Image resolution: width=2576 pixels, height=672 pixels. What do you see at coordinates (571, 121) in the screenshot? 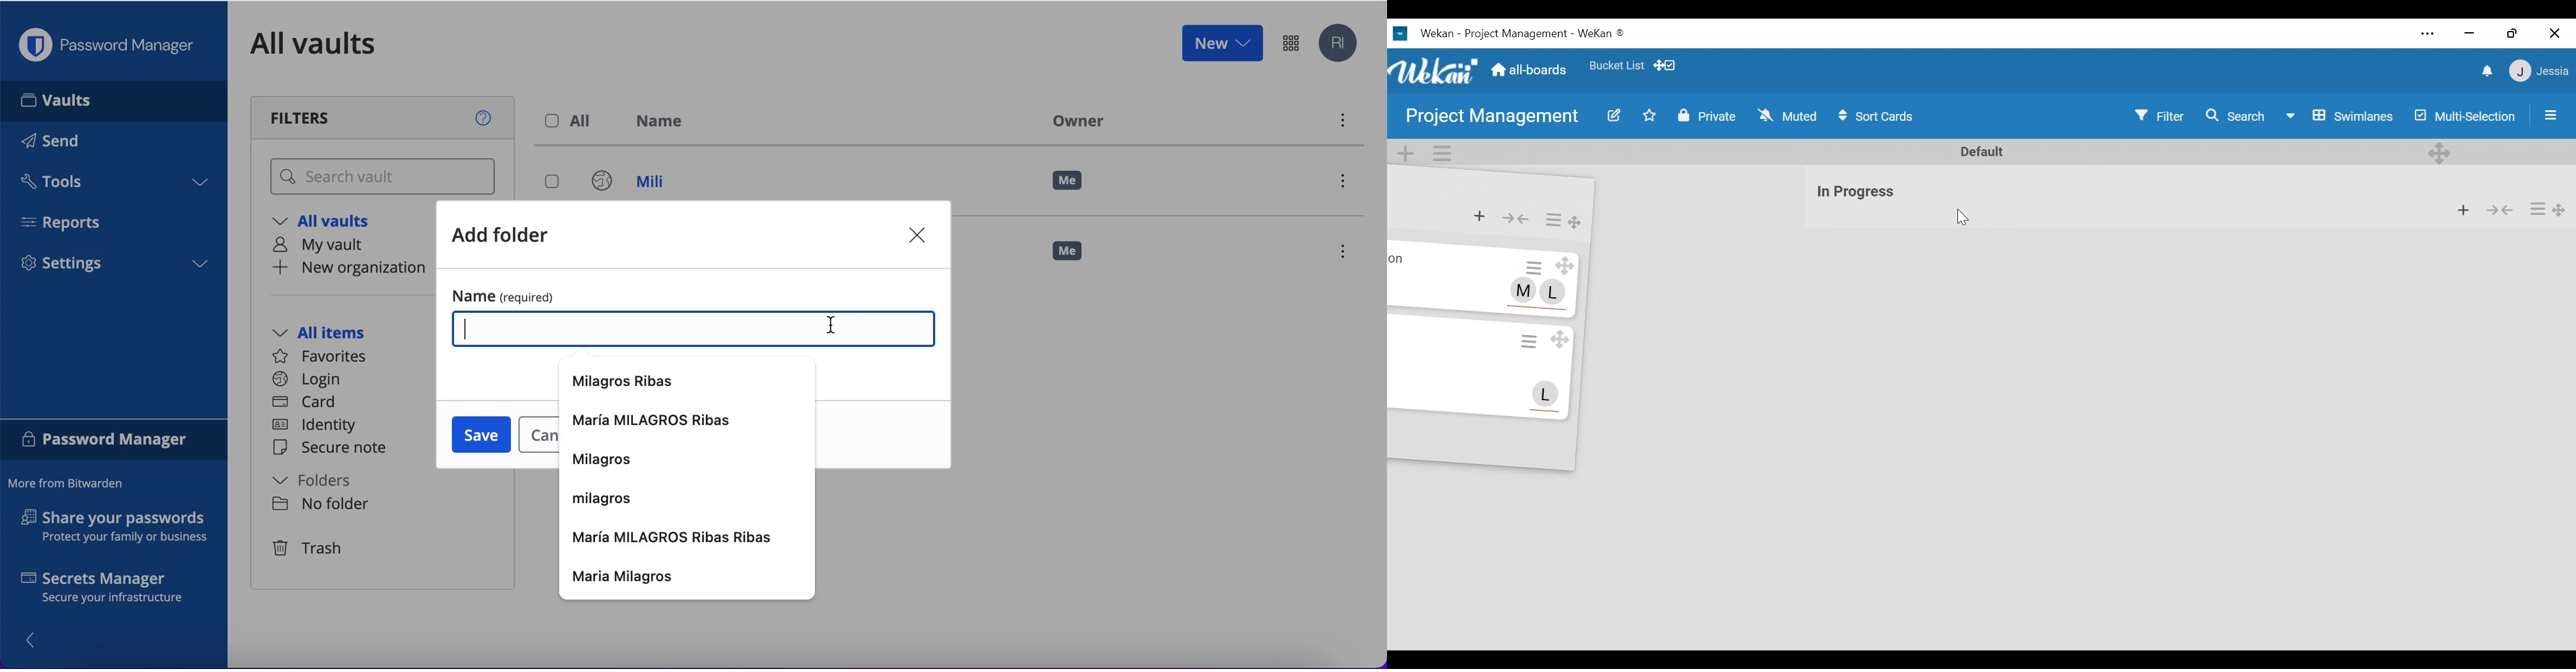
I see `all` at bounding box center [571, 121].